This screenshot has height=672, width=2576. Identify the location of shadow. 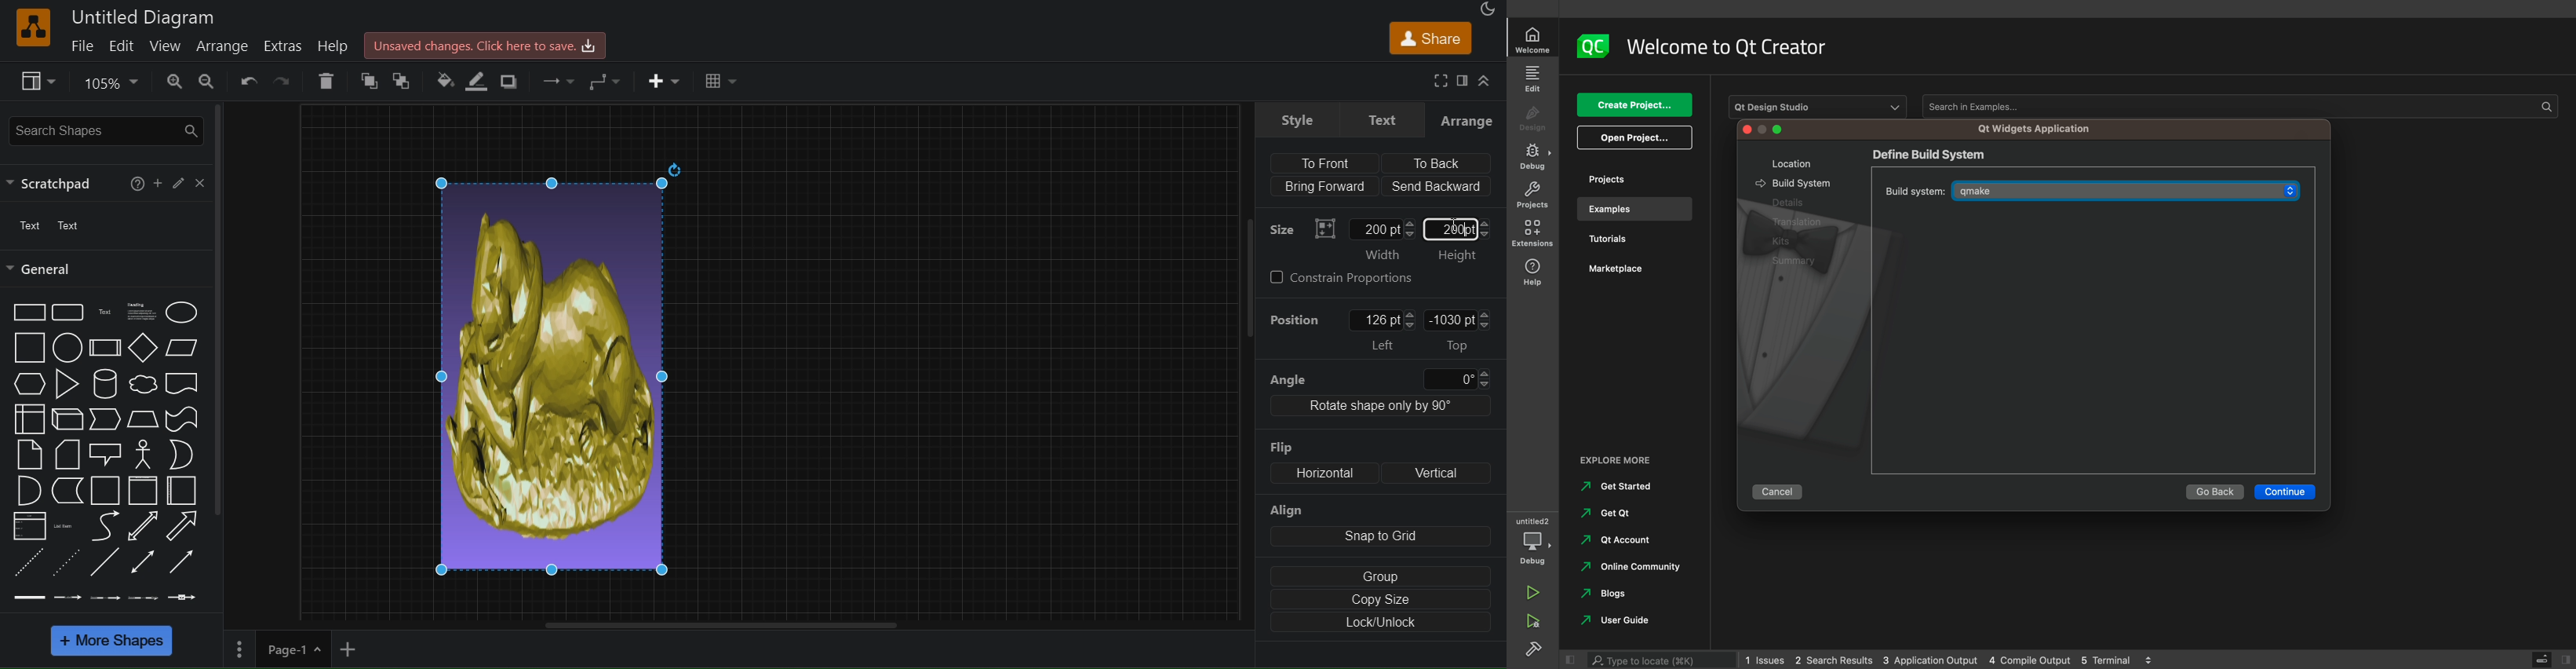
(515, 81).